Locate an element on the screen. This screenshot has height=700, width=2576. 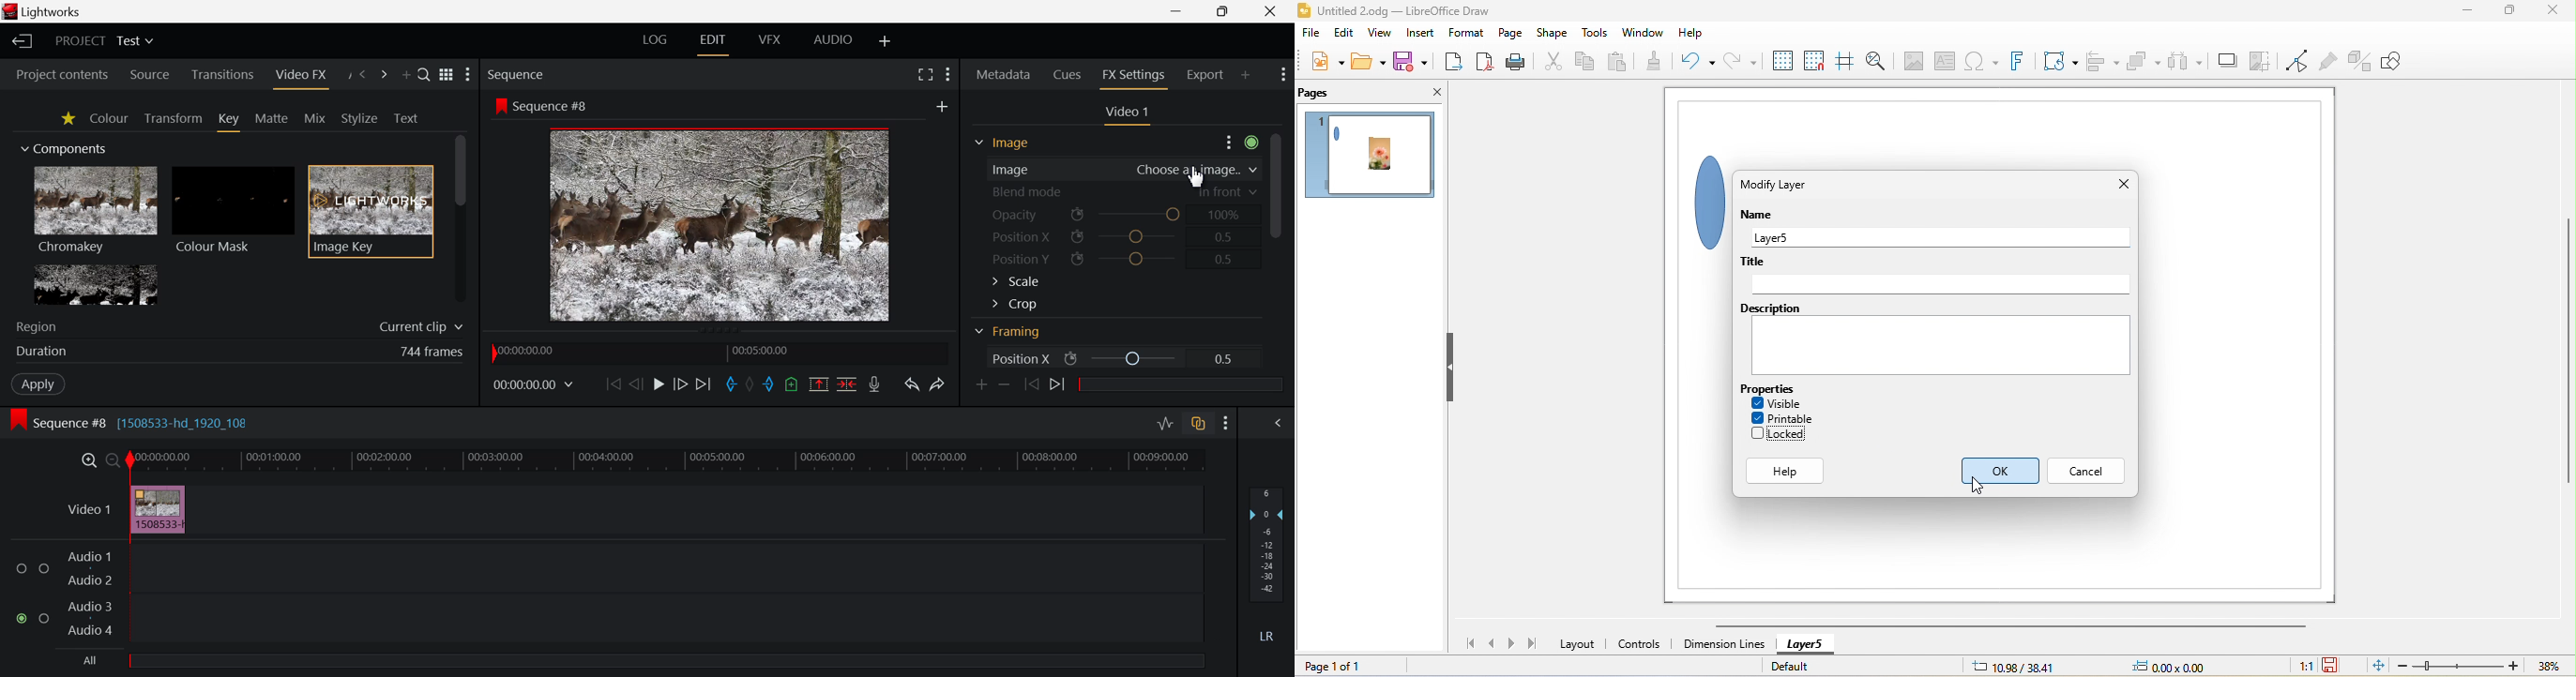
edit is located at coordinates (1342, 37).